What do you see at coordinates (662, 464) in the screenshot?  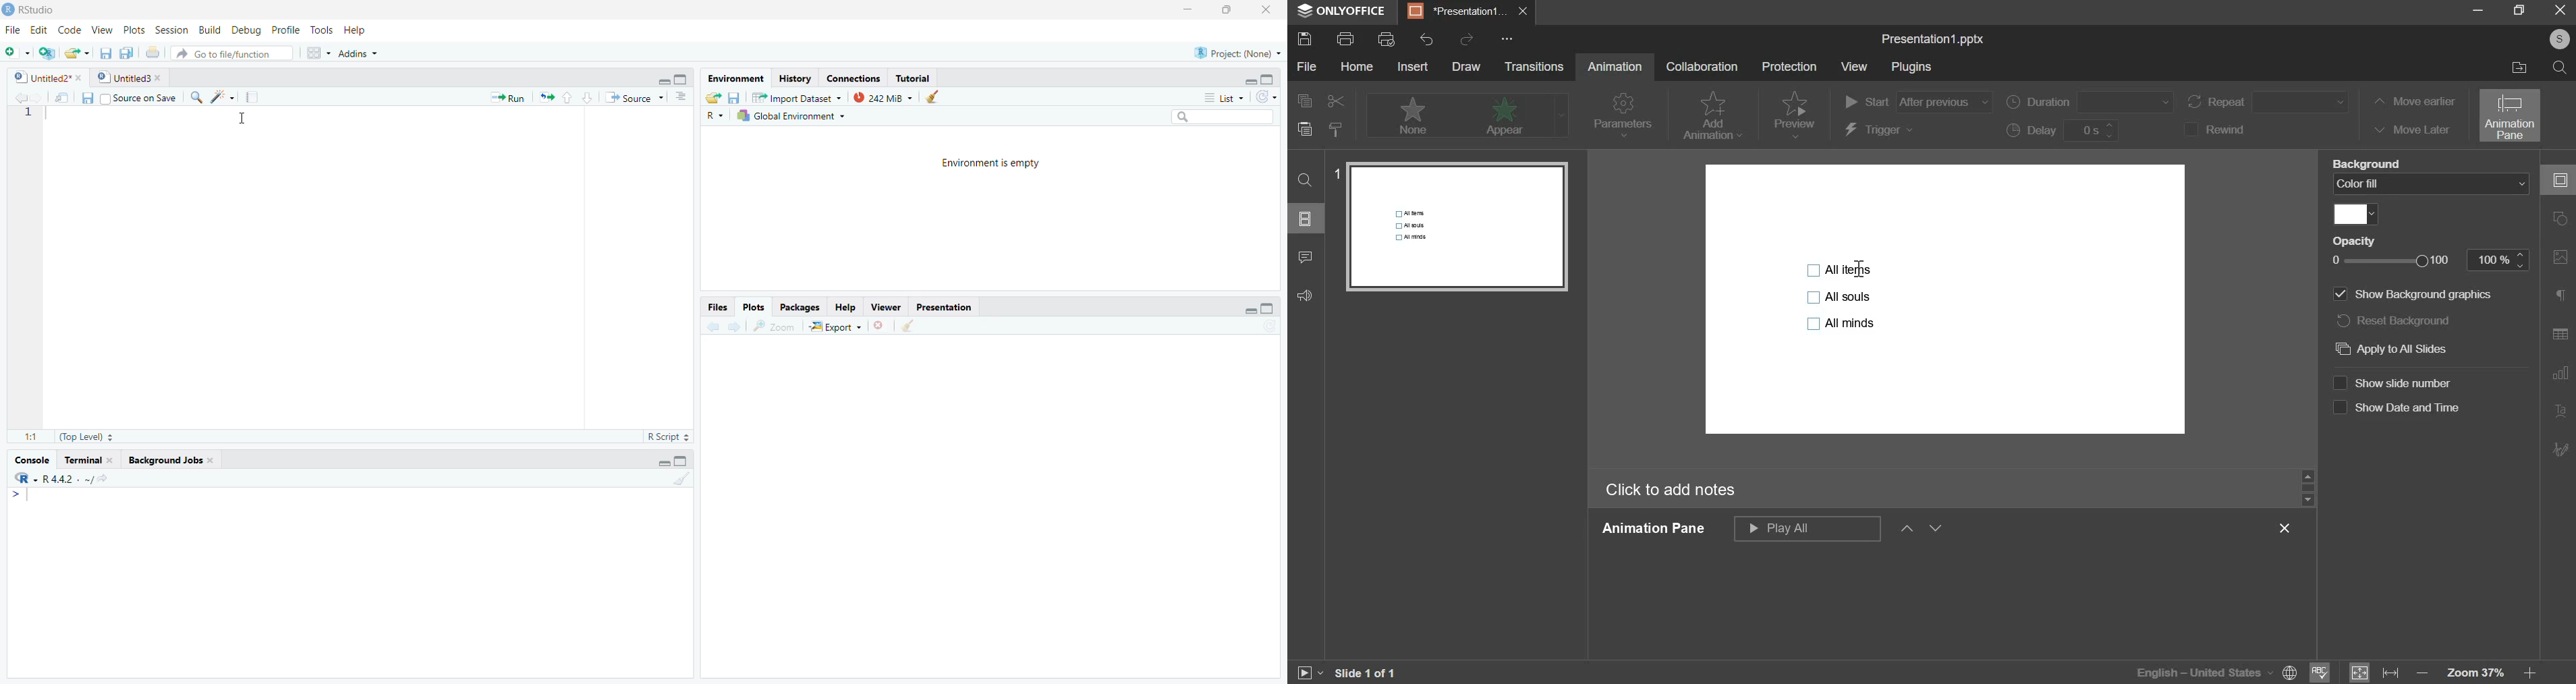 I see `minimize` at bounding box center [662, 464].